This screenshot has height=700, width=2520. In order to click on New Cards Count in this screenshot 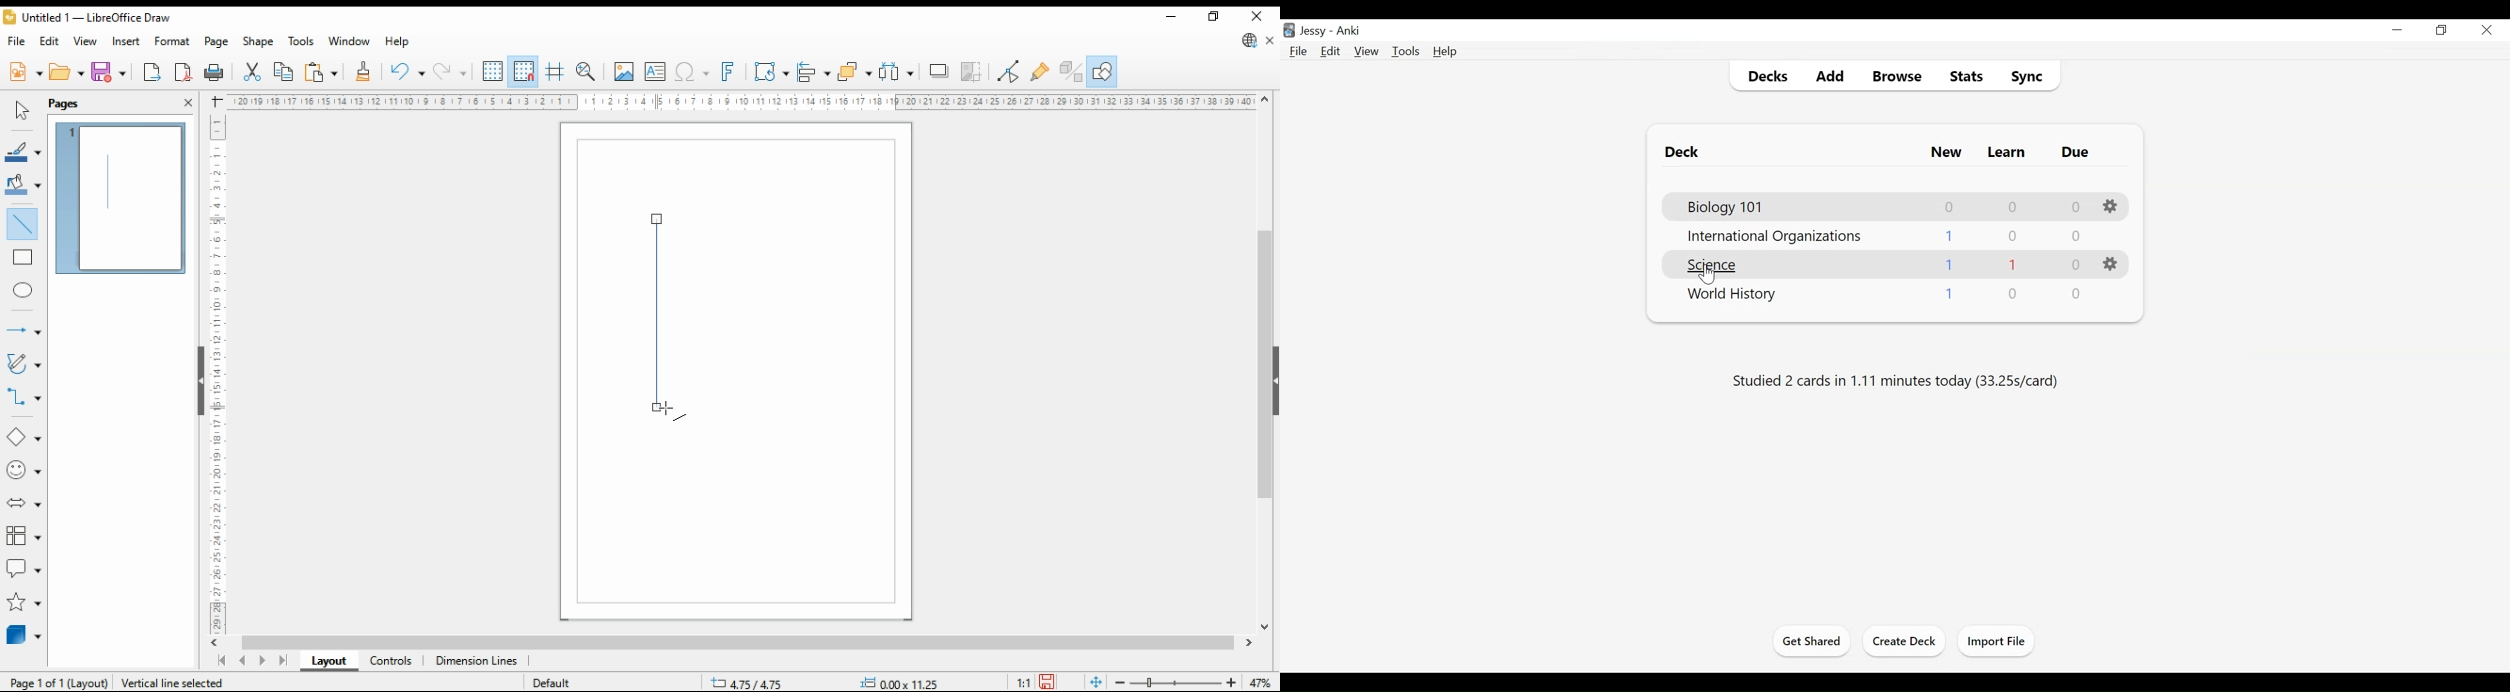, I will do `click(1950, 236)`.